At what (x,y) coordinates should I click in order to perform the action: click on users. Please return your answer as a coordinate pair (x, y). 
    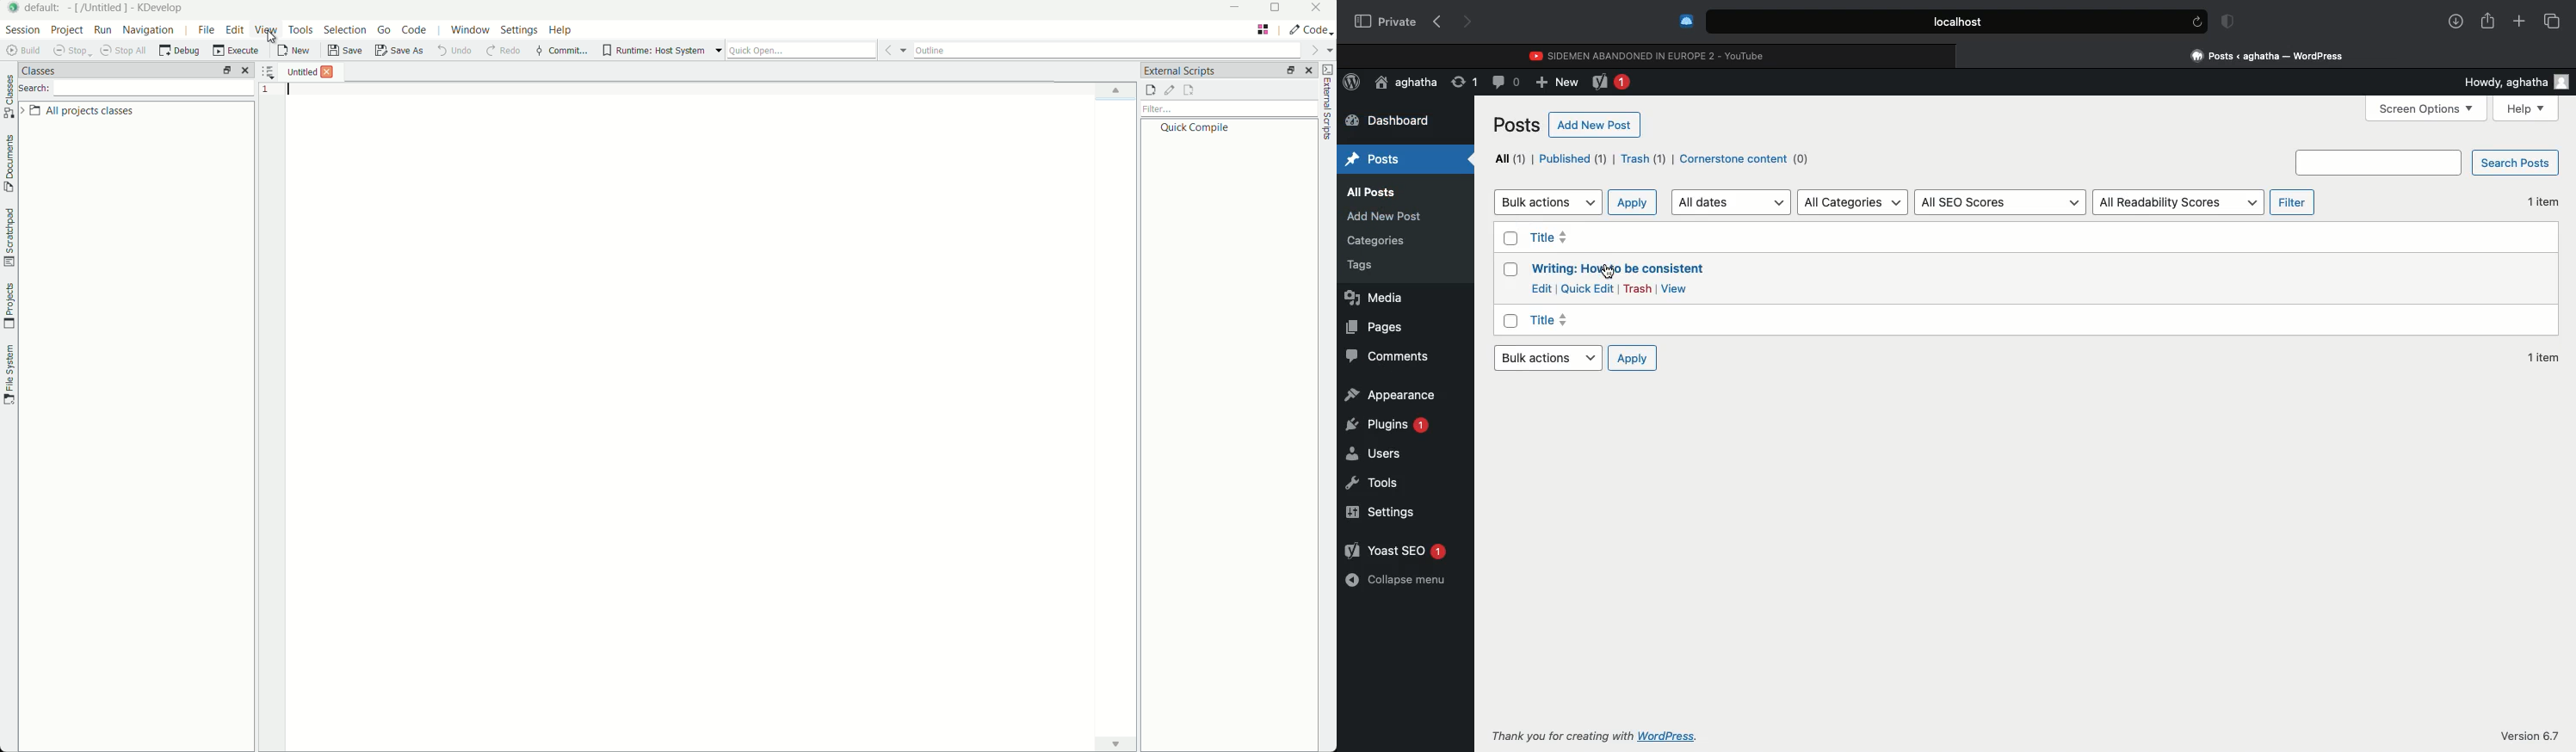
    Looking at the image, I should click on (1381, 454).